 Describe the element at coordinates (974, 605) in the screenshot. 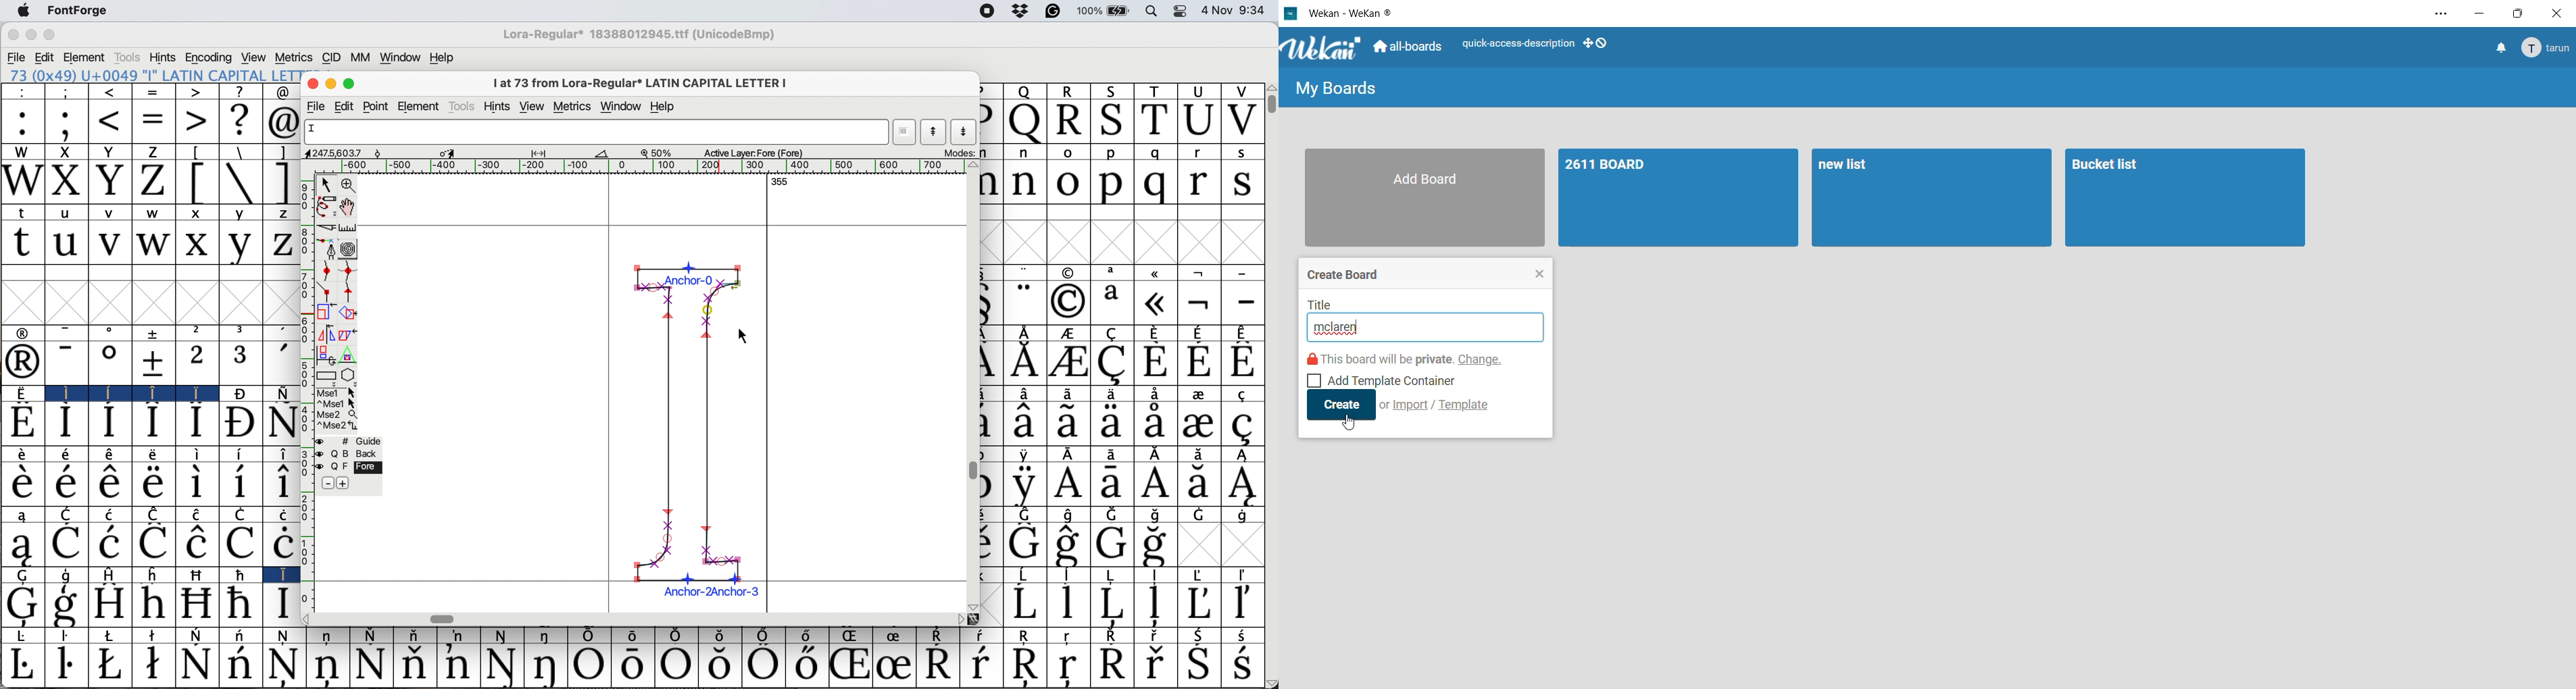

I see `` at that location.